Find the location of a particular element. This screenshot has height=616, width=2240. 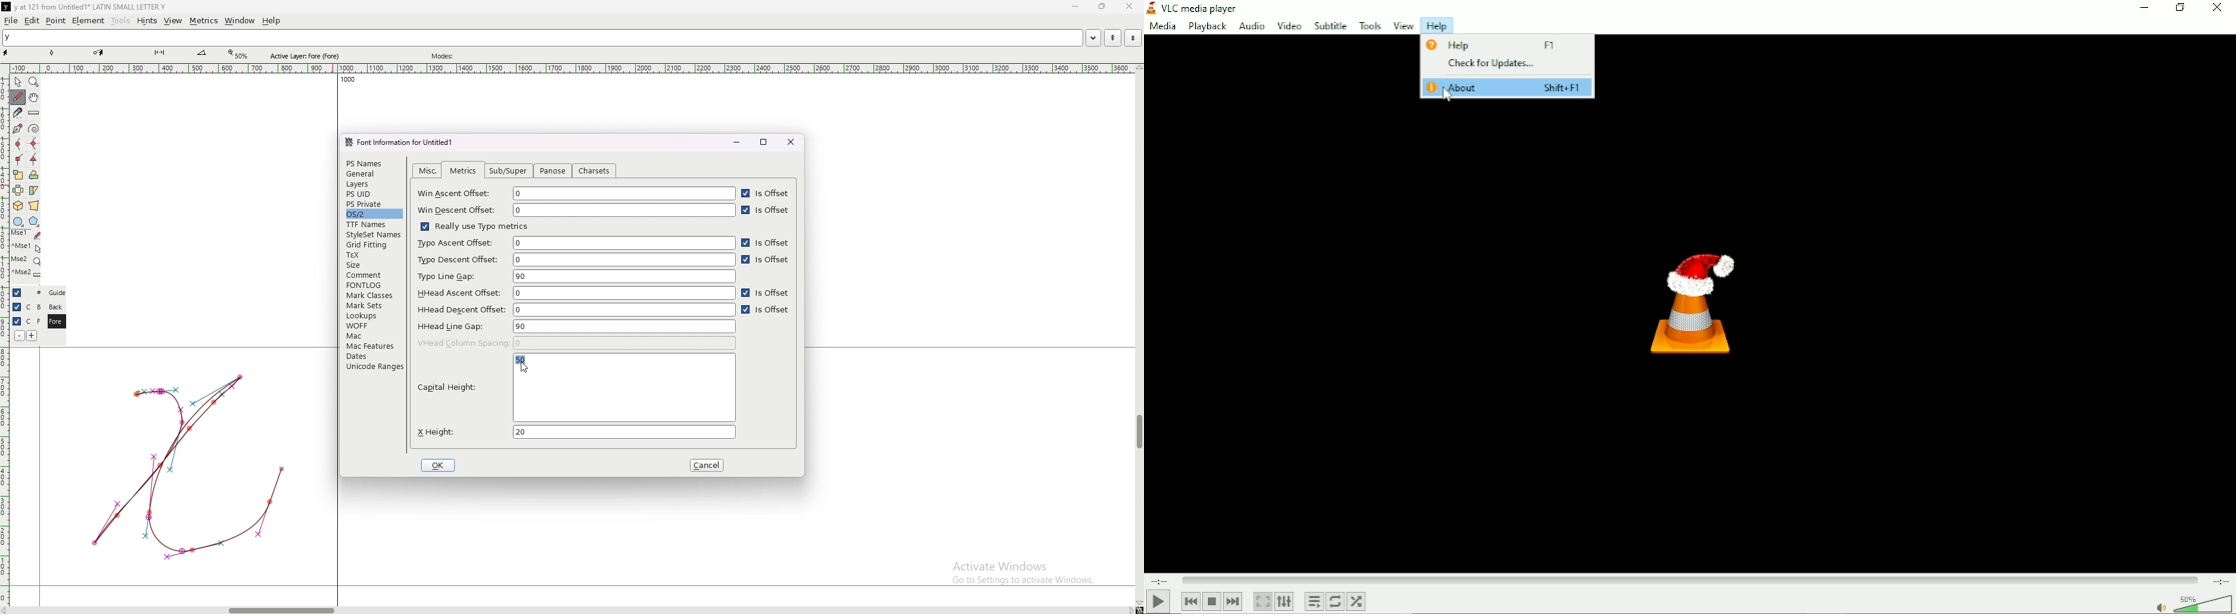

hhead line gap 90 is located at coordinates (576, 326).